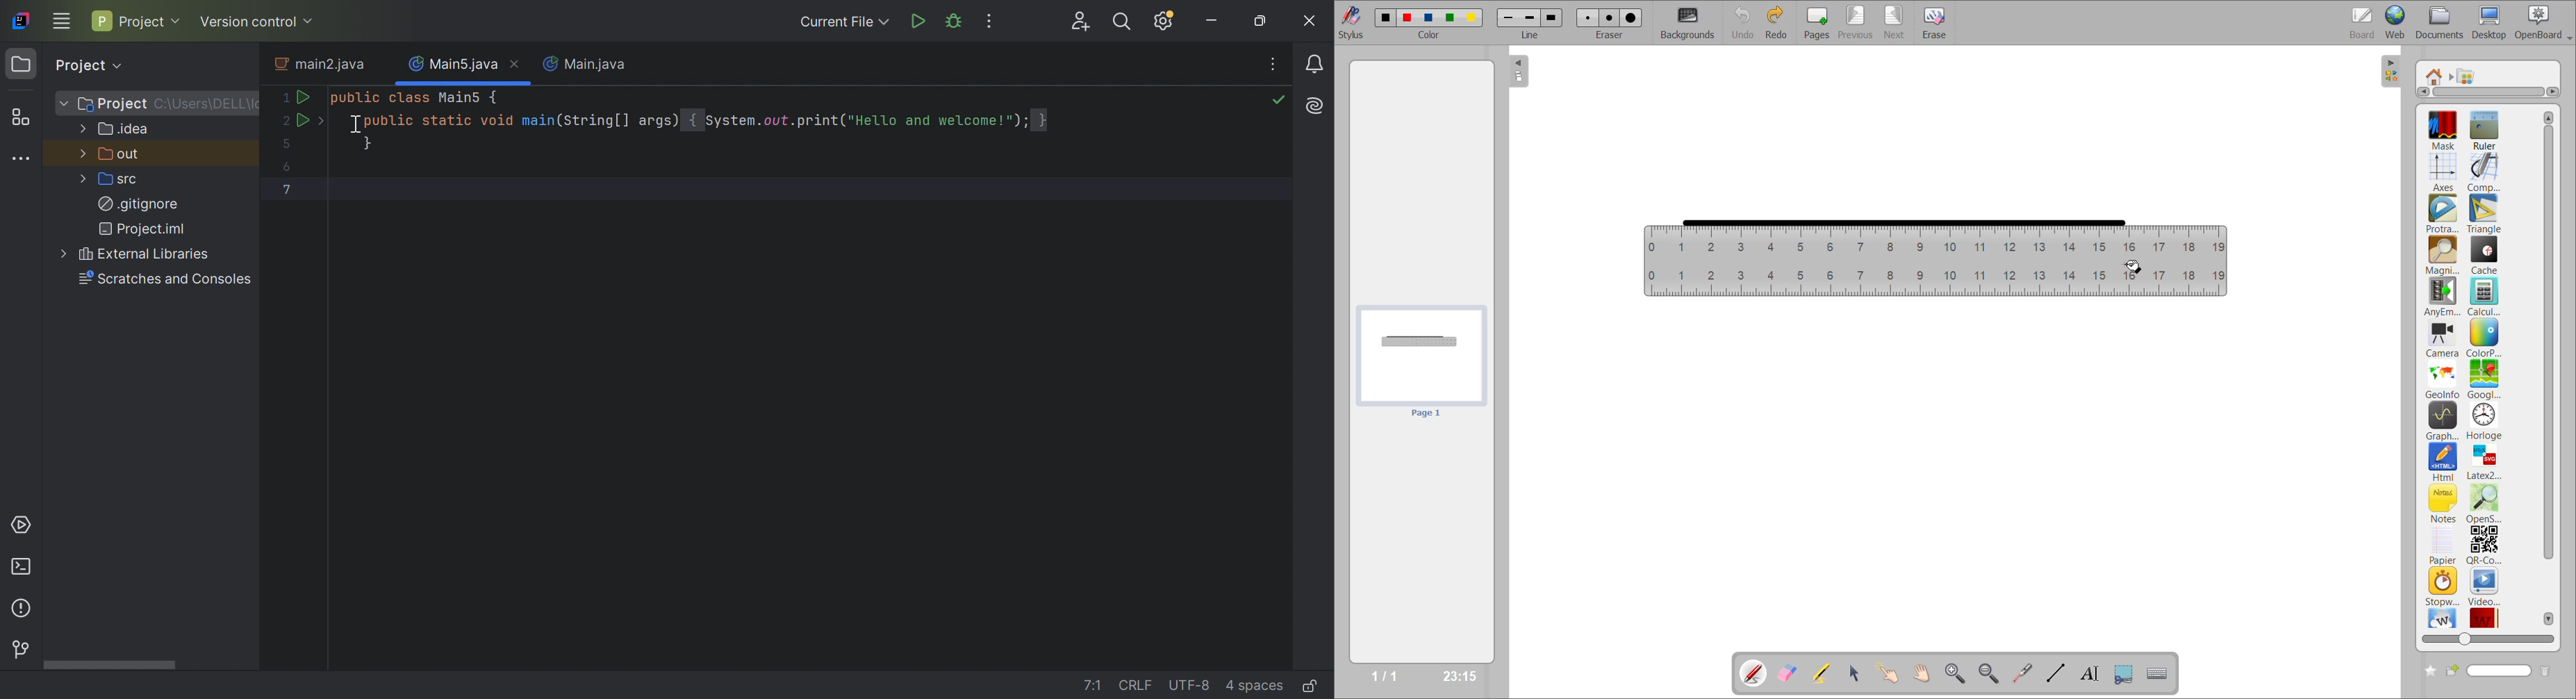  Describe the element at coordinates (1856, 21) in the screenshot. I see `previous` at that location.